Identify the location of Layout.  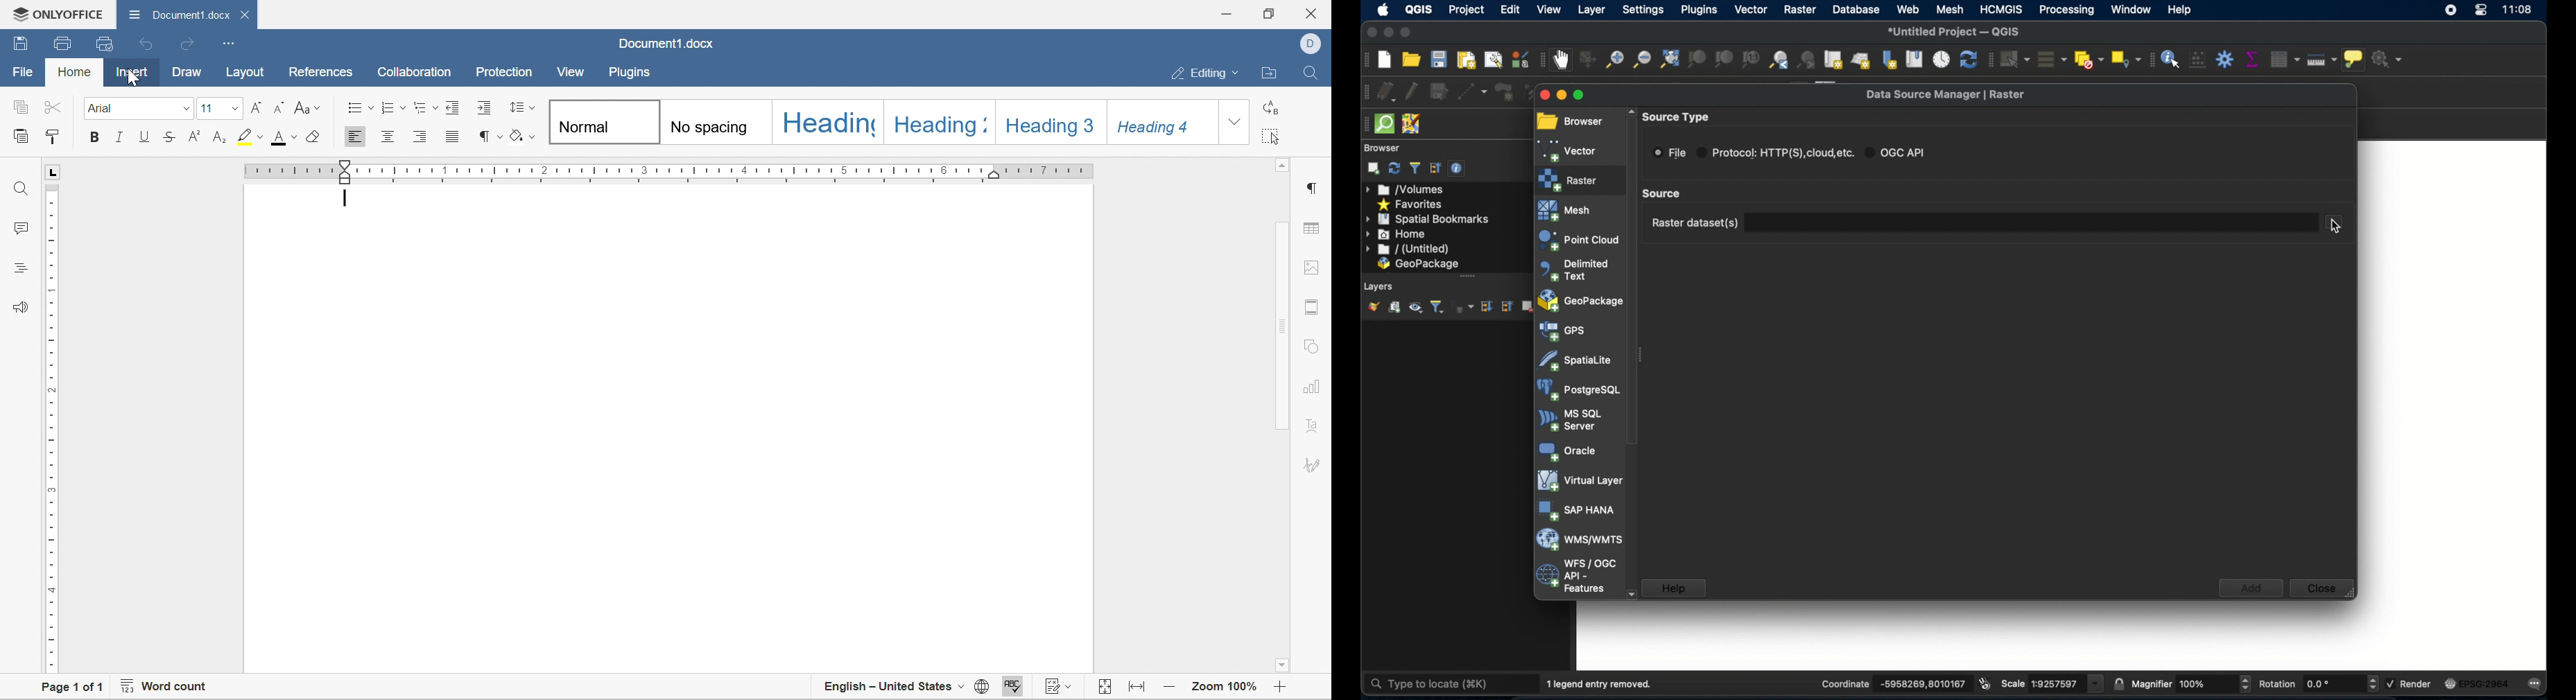
(246, 73).